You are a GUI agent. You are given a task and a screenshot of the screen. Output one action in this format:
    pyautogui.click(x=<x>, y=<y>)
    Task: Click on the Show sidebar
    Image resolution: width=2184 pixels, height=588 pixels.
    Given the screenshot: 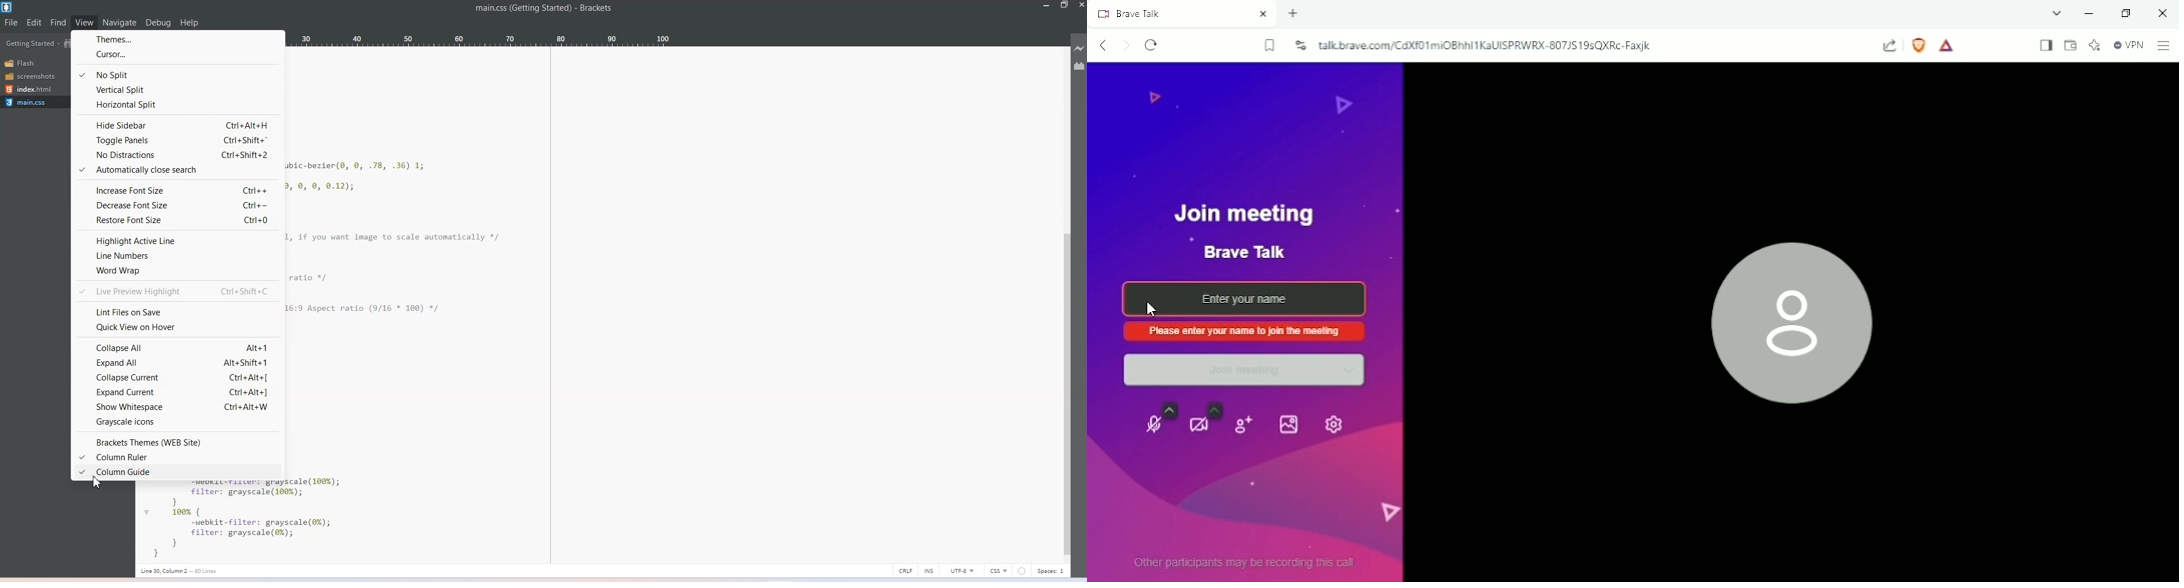 What is the action you would take?
    pyautogui.click(x=2047, y=45)
    